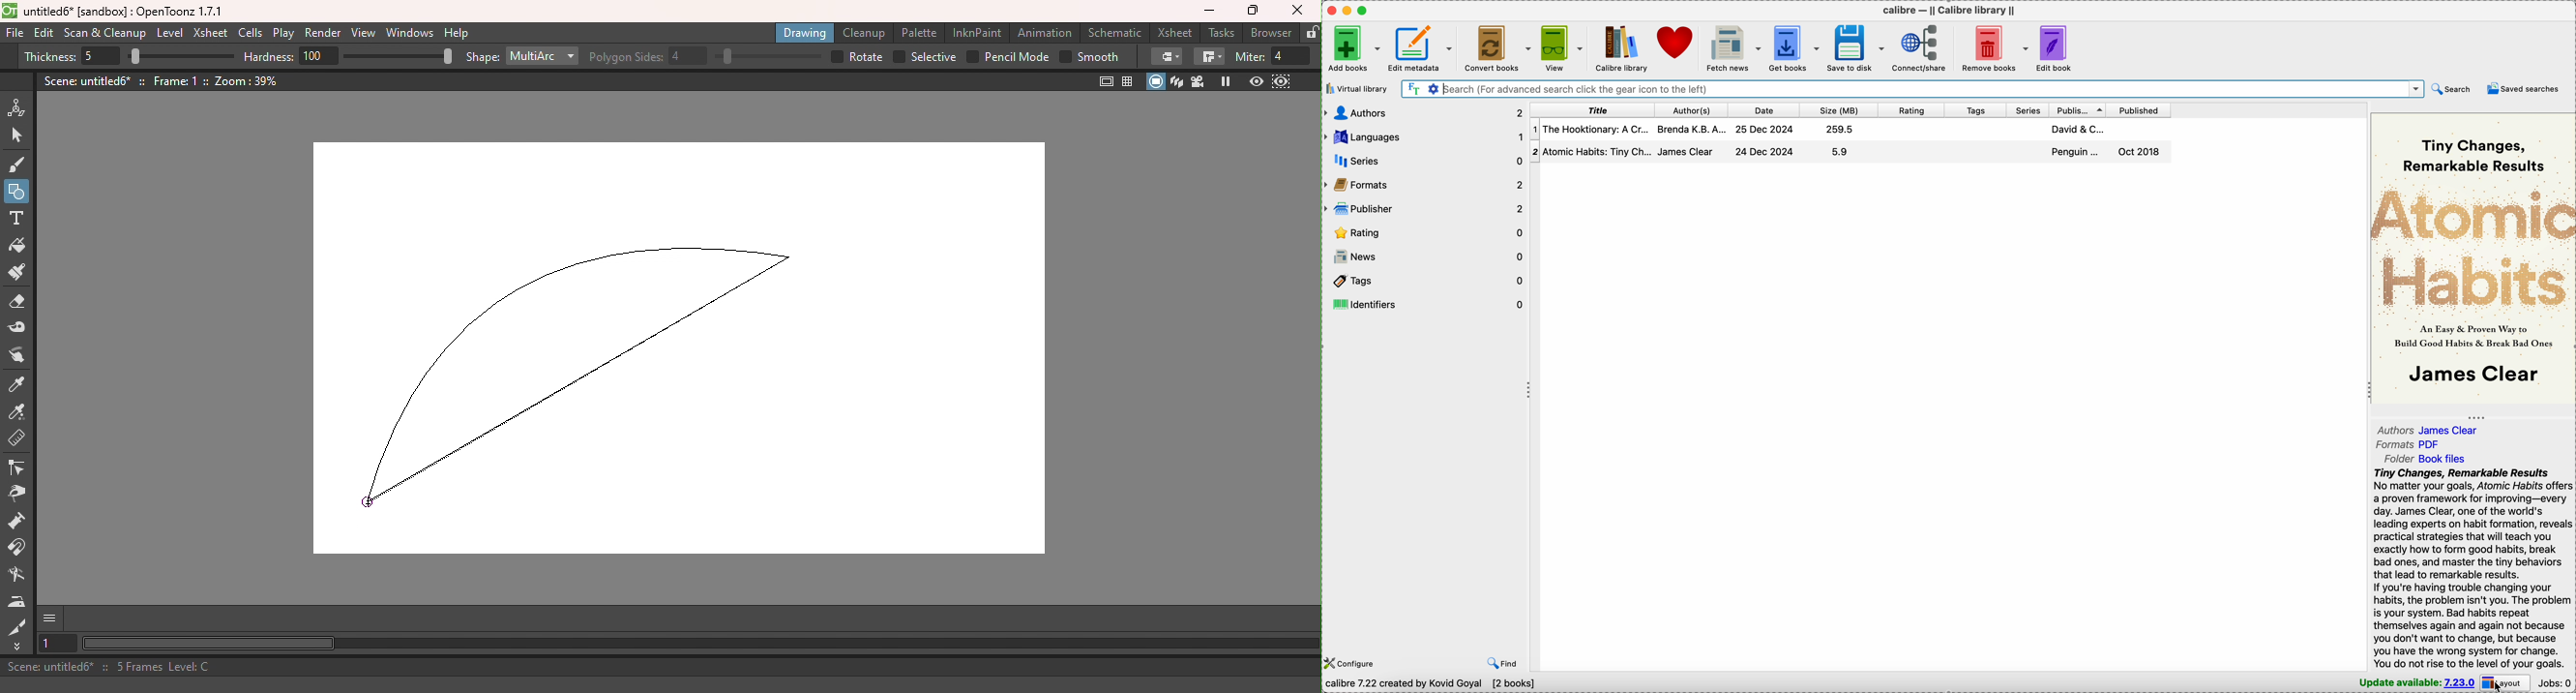 Image resolution: width=2576 pixels, height=700 pixels. I want to click on Scene: untitled6* :: 5 Frames Level: C, so click(659, 666).